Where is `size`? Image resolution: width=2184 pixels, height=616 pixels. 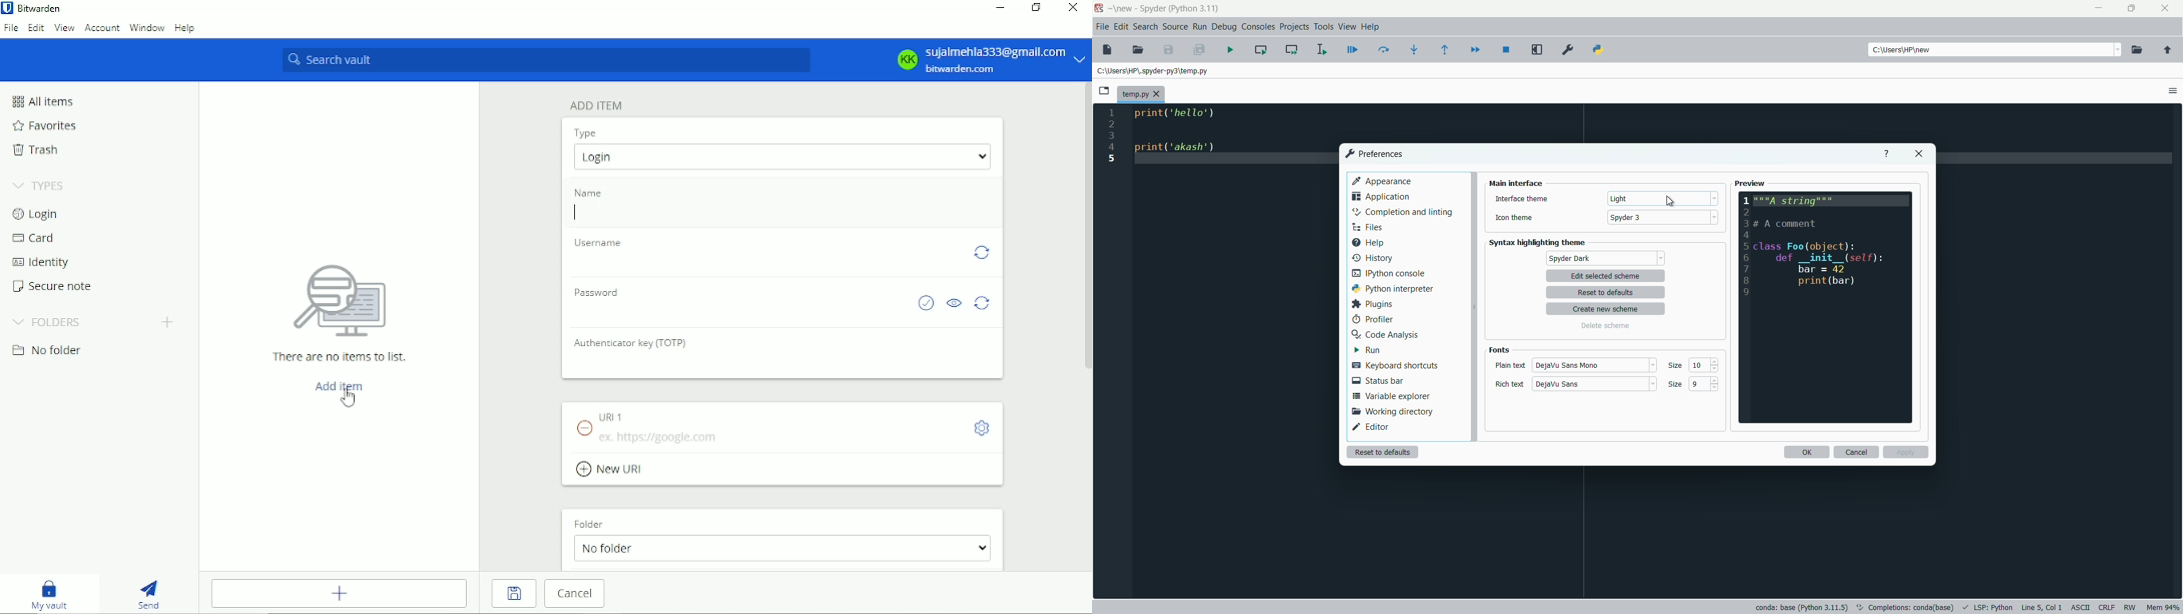
size is located at coordinates (1674, 385).